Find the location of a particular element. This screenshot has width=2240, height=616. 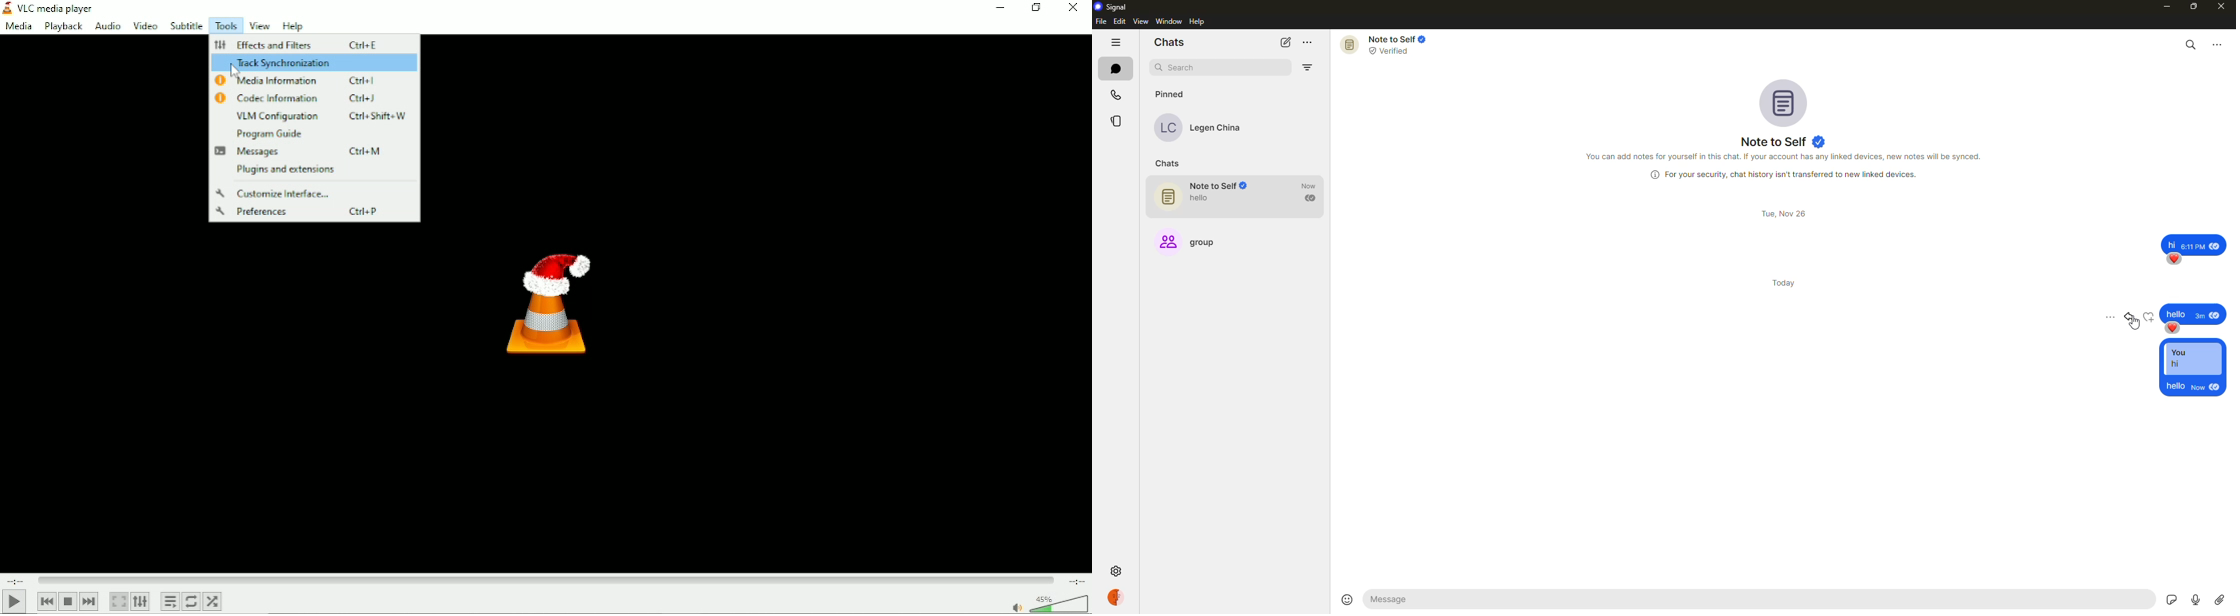

effects and filters is located at coordinates (297, 44).